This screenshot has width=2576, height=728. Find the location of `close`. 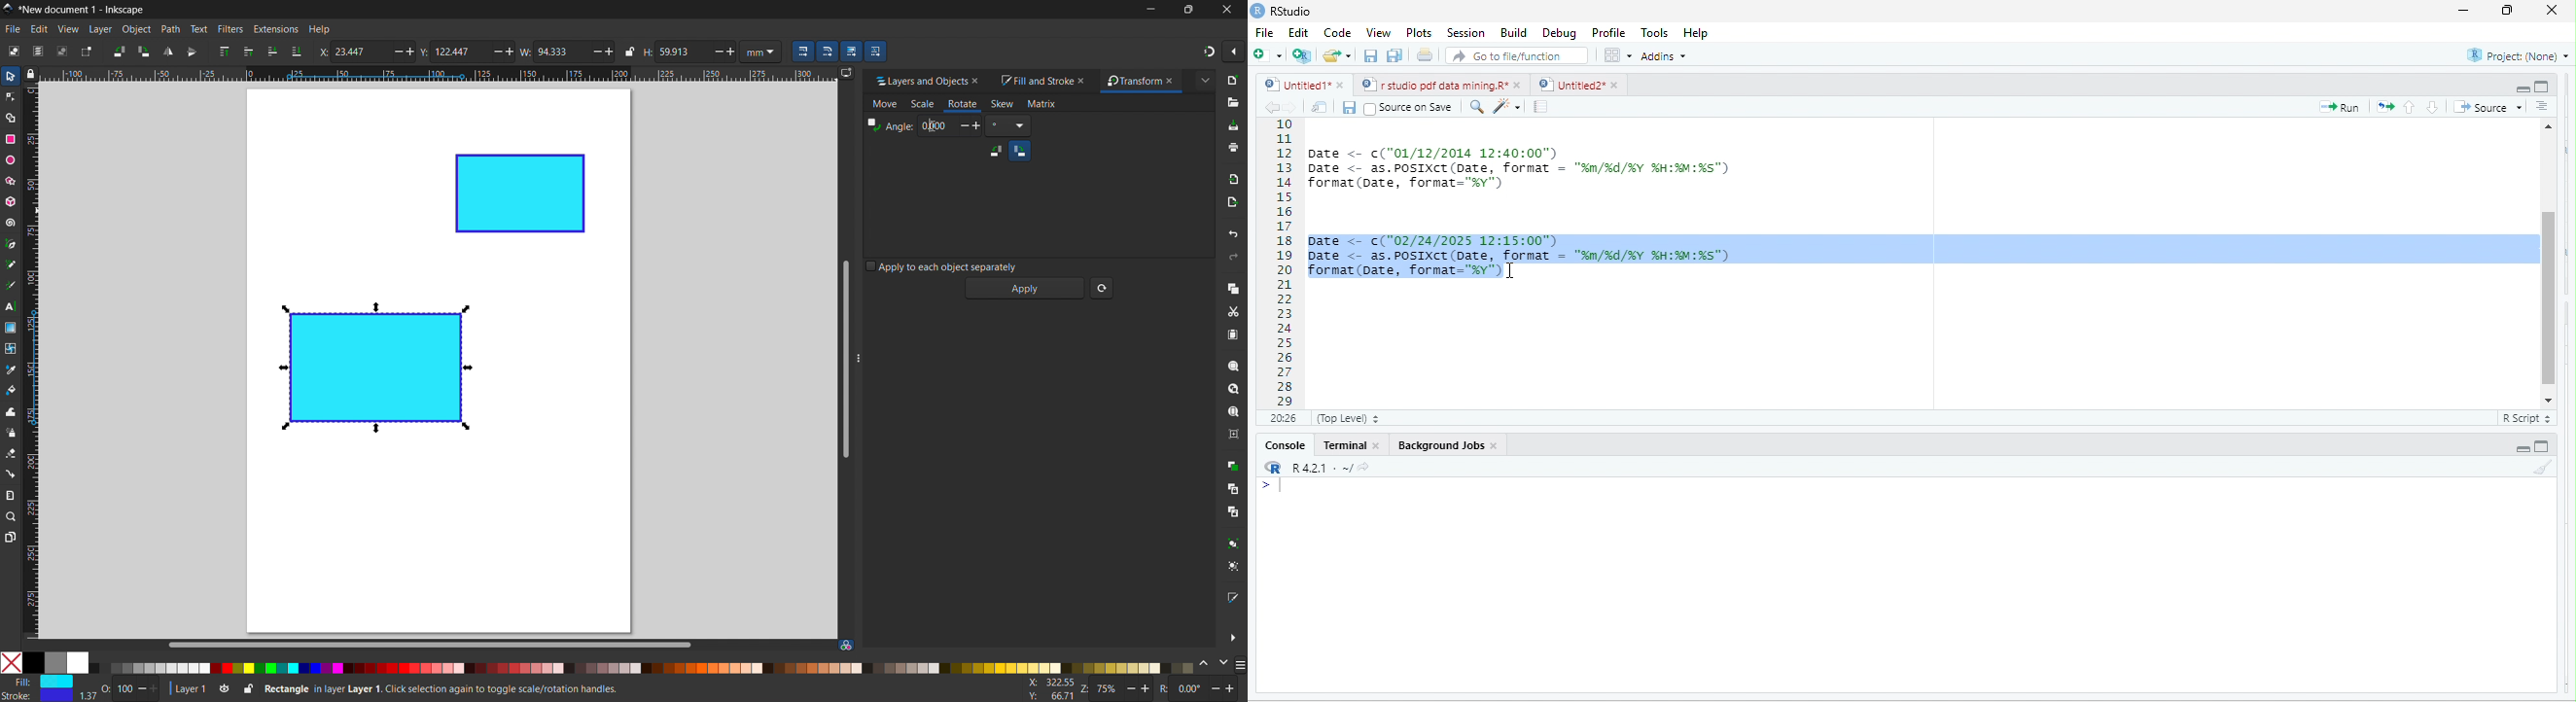

close is located at coordinates (1339, 85).